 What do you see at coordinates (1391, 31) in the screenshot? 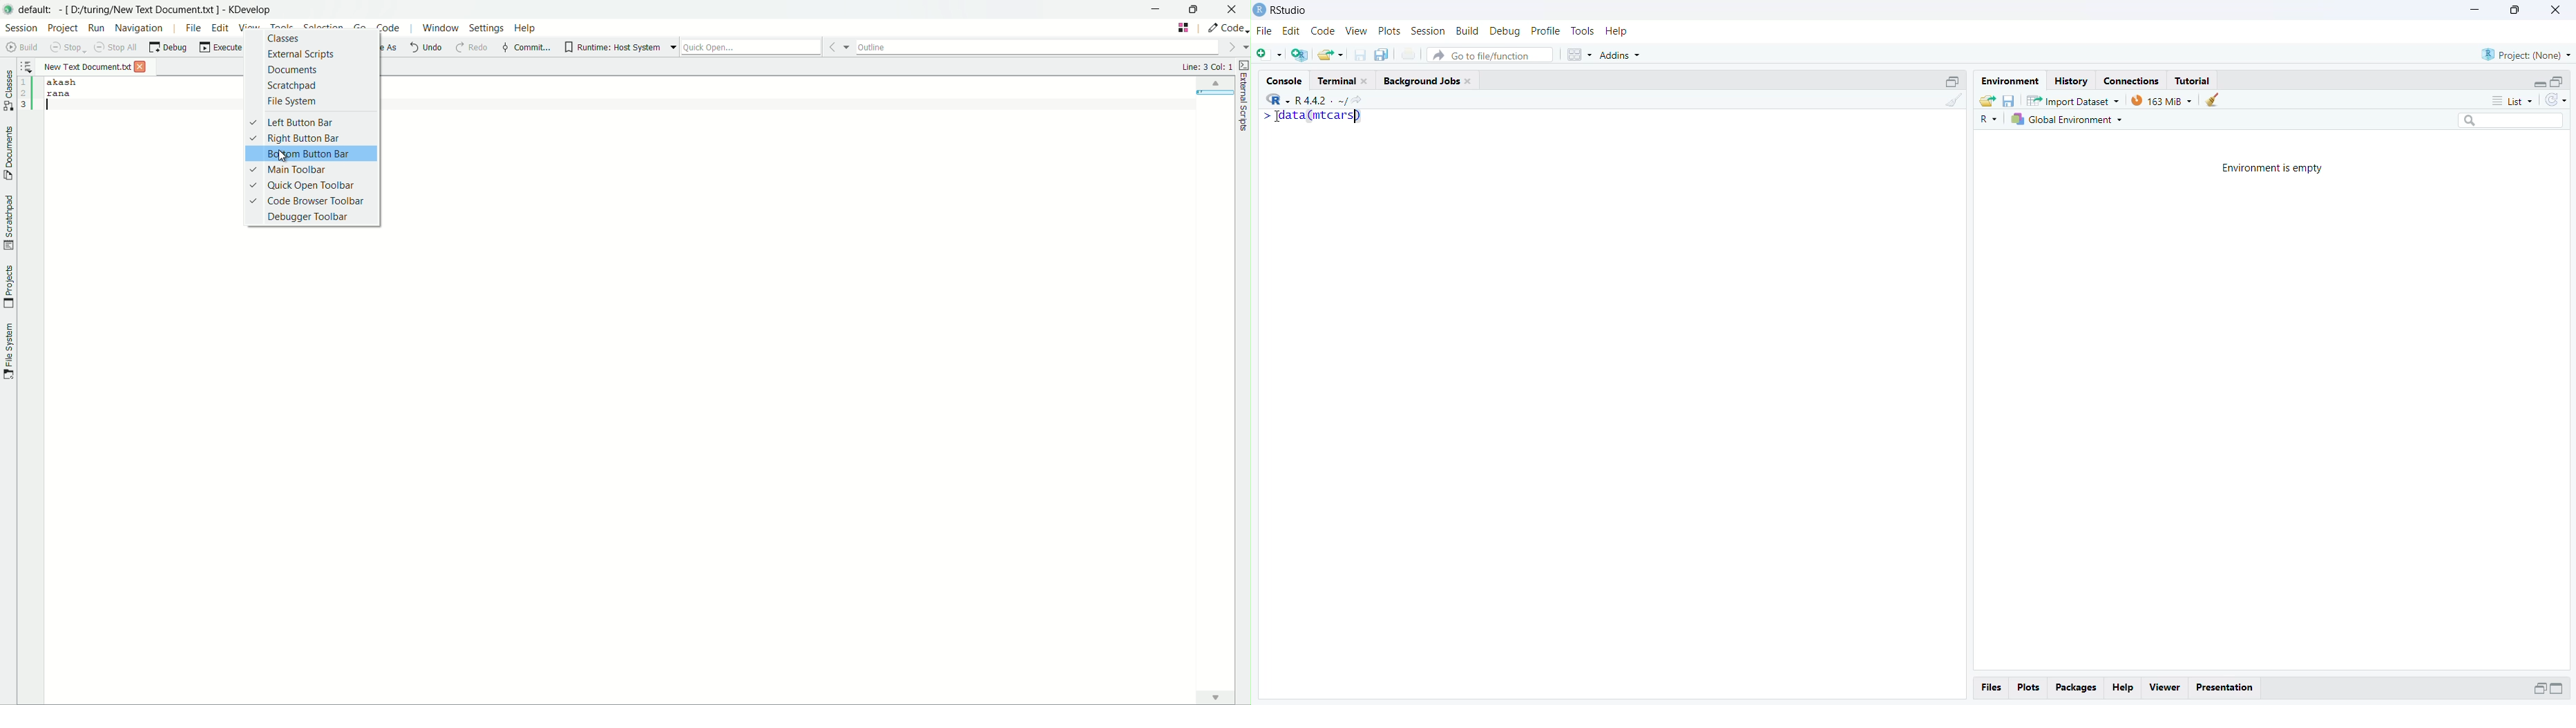
I see `plots` at bounding box center [1391, 31].